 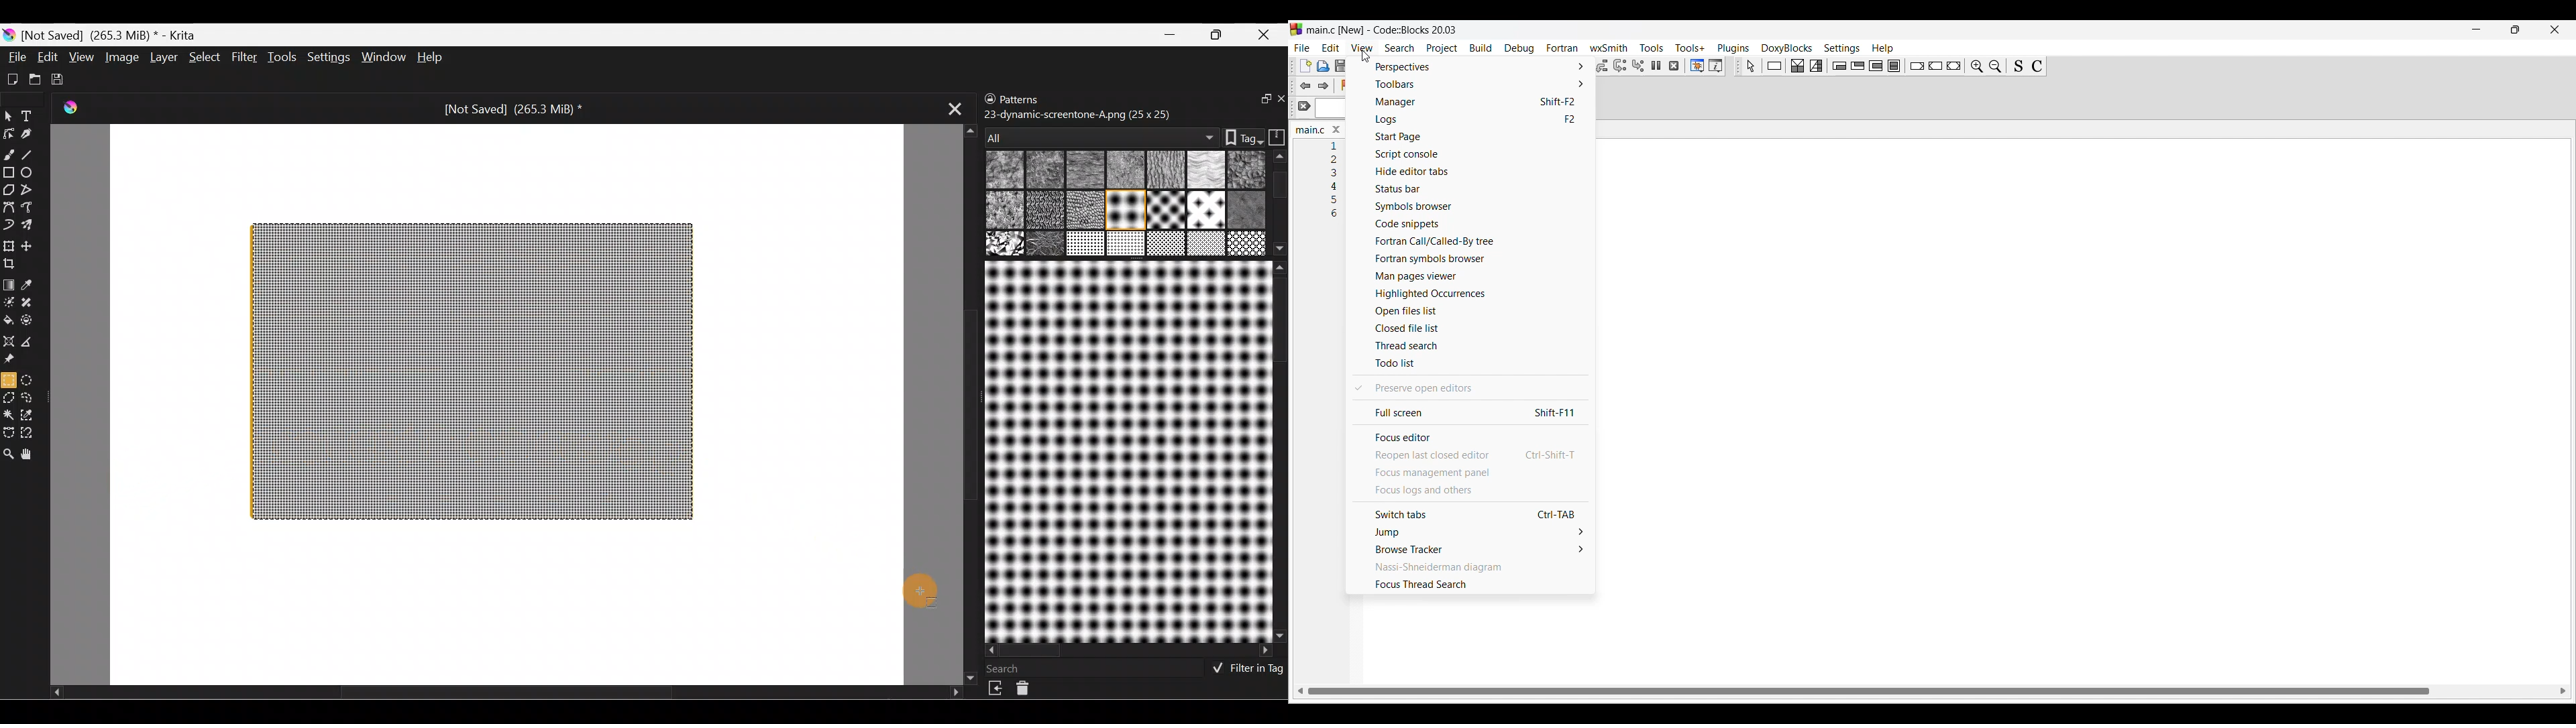 I want to click on Polygonal selection tool, so click(x=9, y=397).